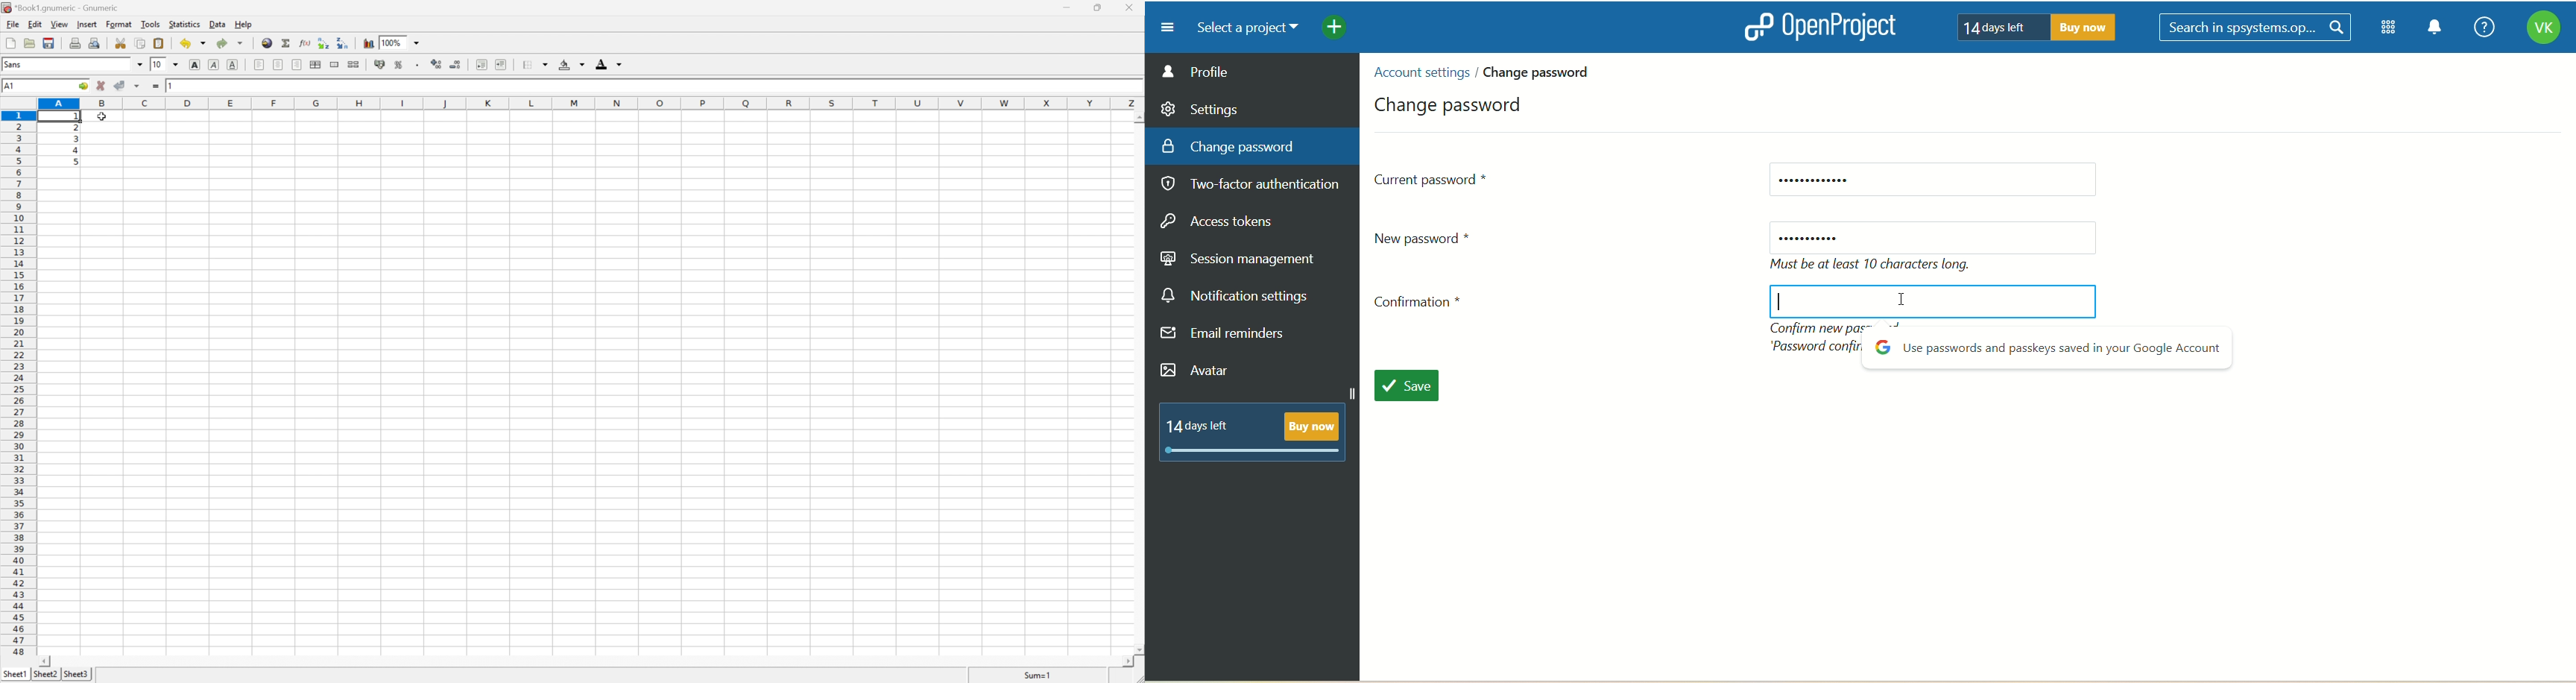 Image resolution: width=2576 pixels, height=700 pixels. Describe the element at coordinates (1138, 117) in the screenshot. I see `Scroll Up` at that location.